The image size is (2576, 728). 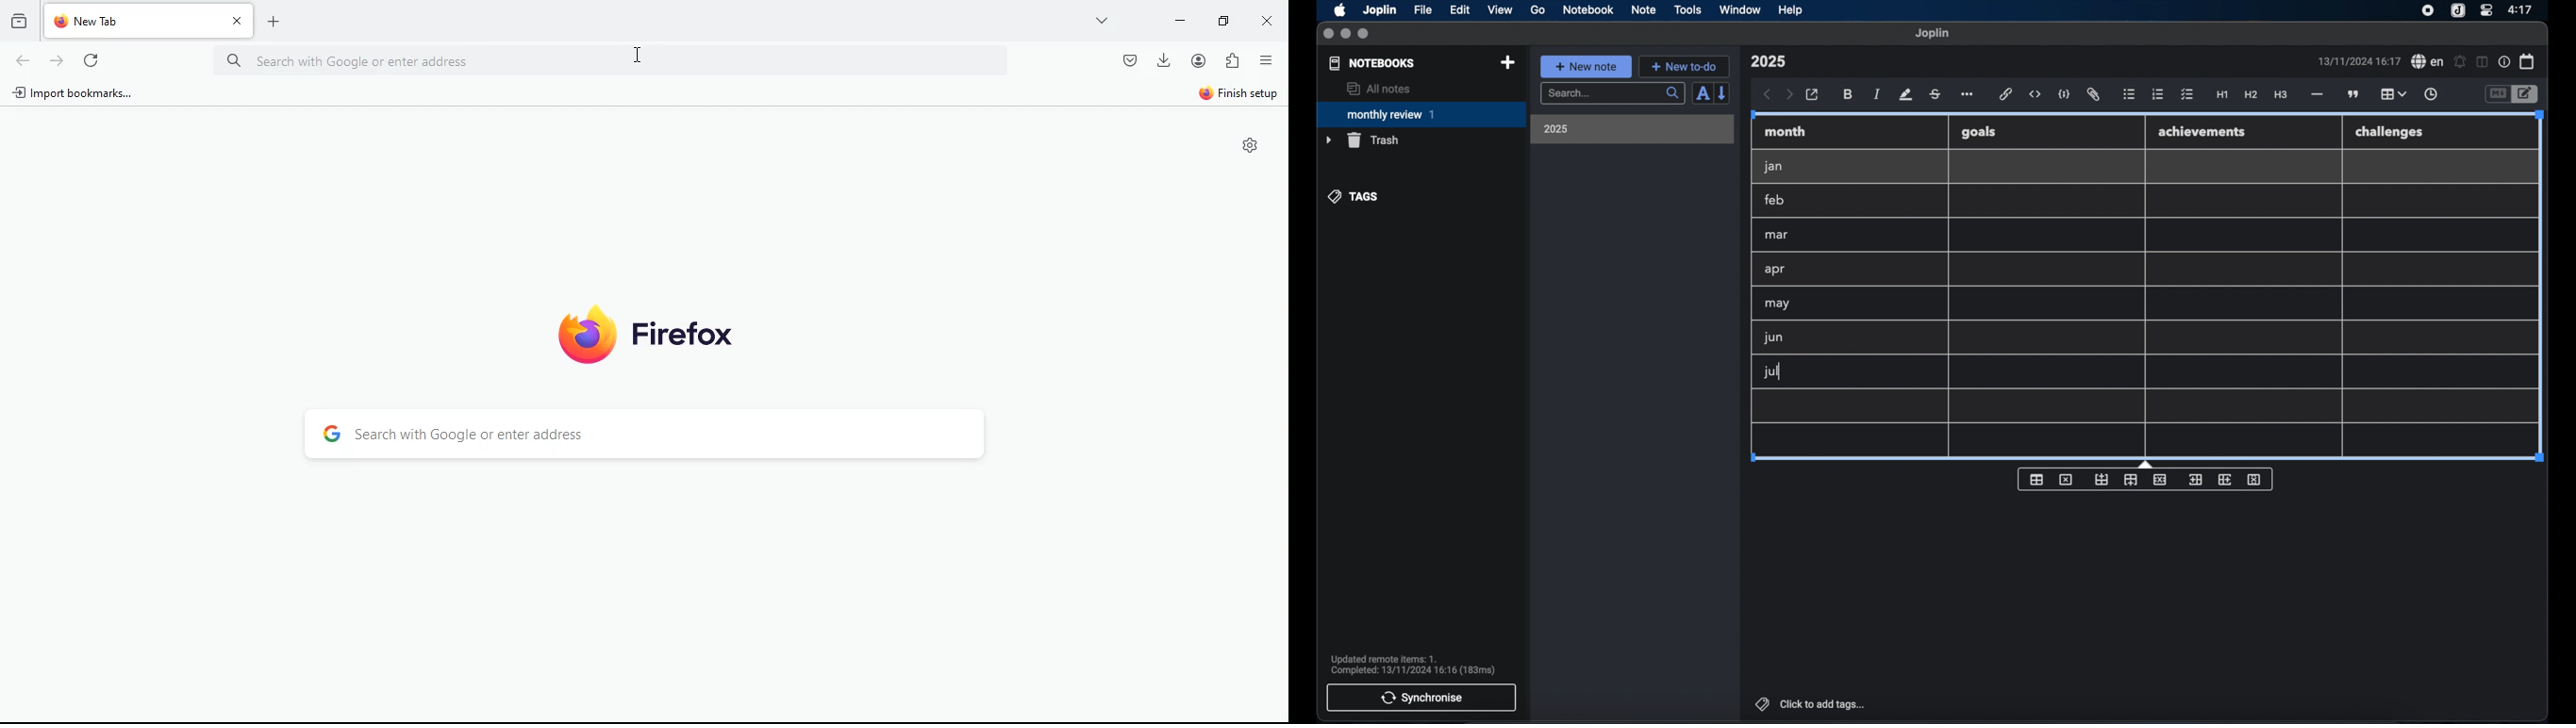 I want to click on screen recorder icon, so click(x=2428, y=11).